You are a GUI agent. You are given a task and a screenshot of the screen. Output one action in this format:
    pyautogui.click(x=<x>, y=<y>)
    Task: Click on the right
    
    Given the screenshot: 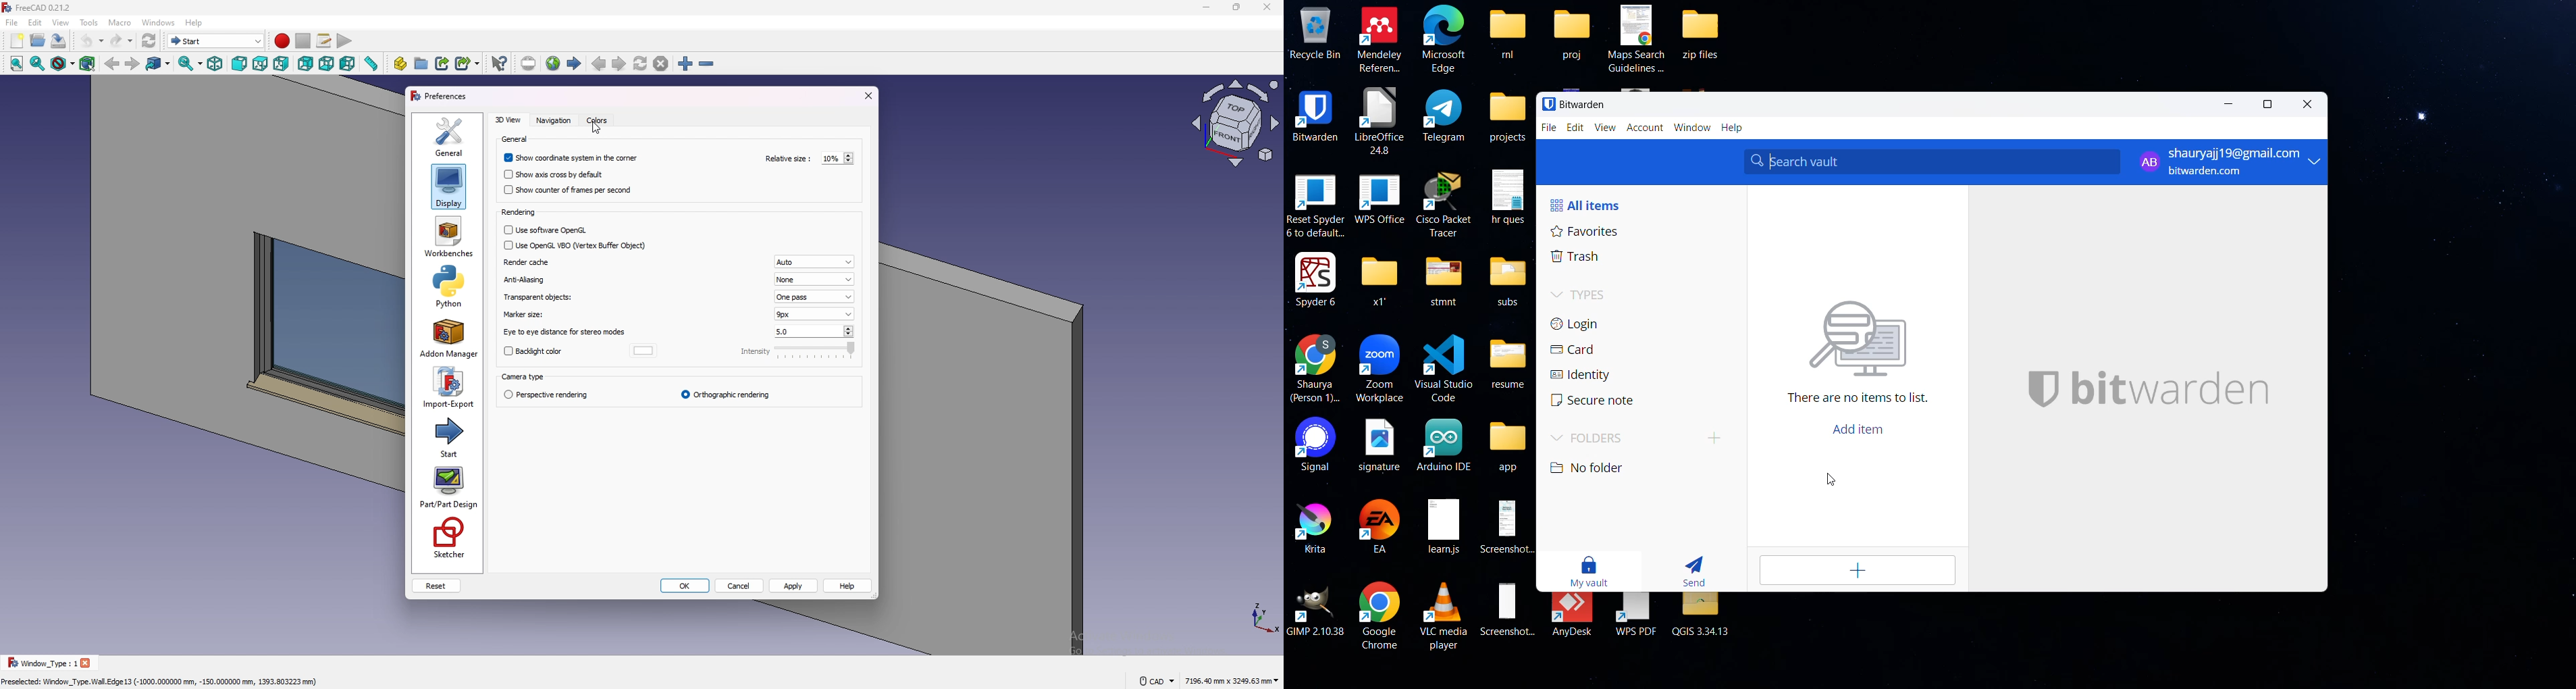 What is the action you would take?
    pyautogui.click(x=282, y=64)
    